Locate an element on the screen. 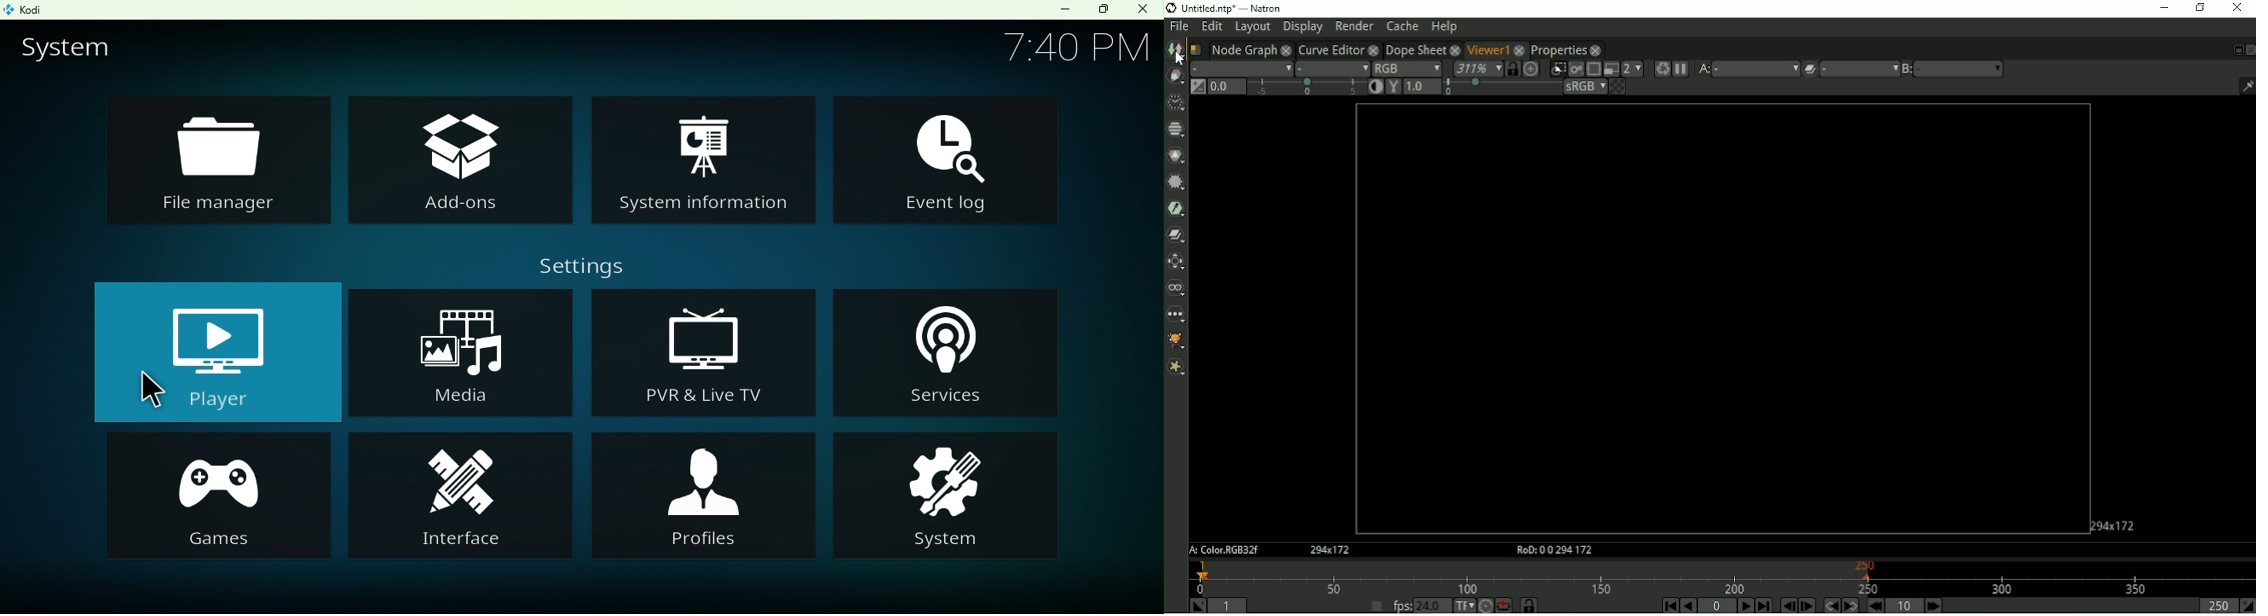 This screenshot has height=616, width=2268. Add-ons is located at coordinates (461, 159).